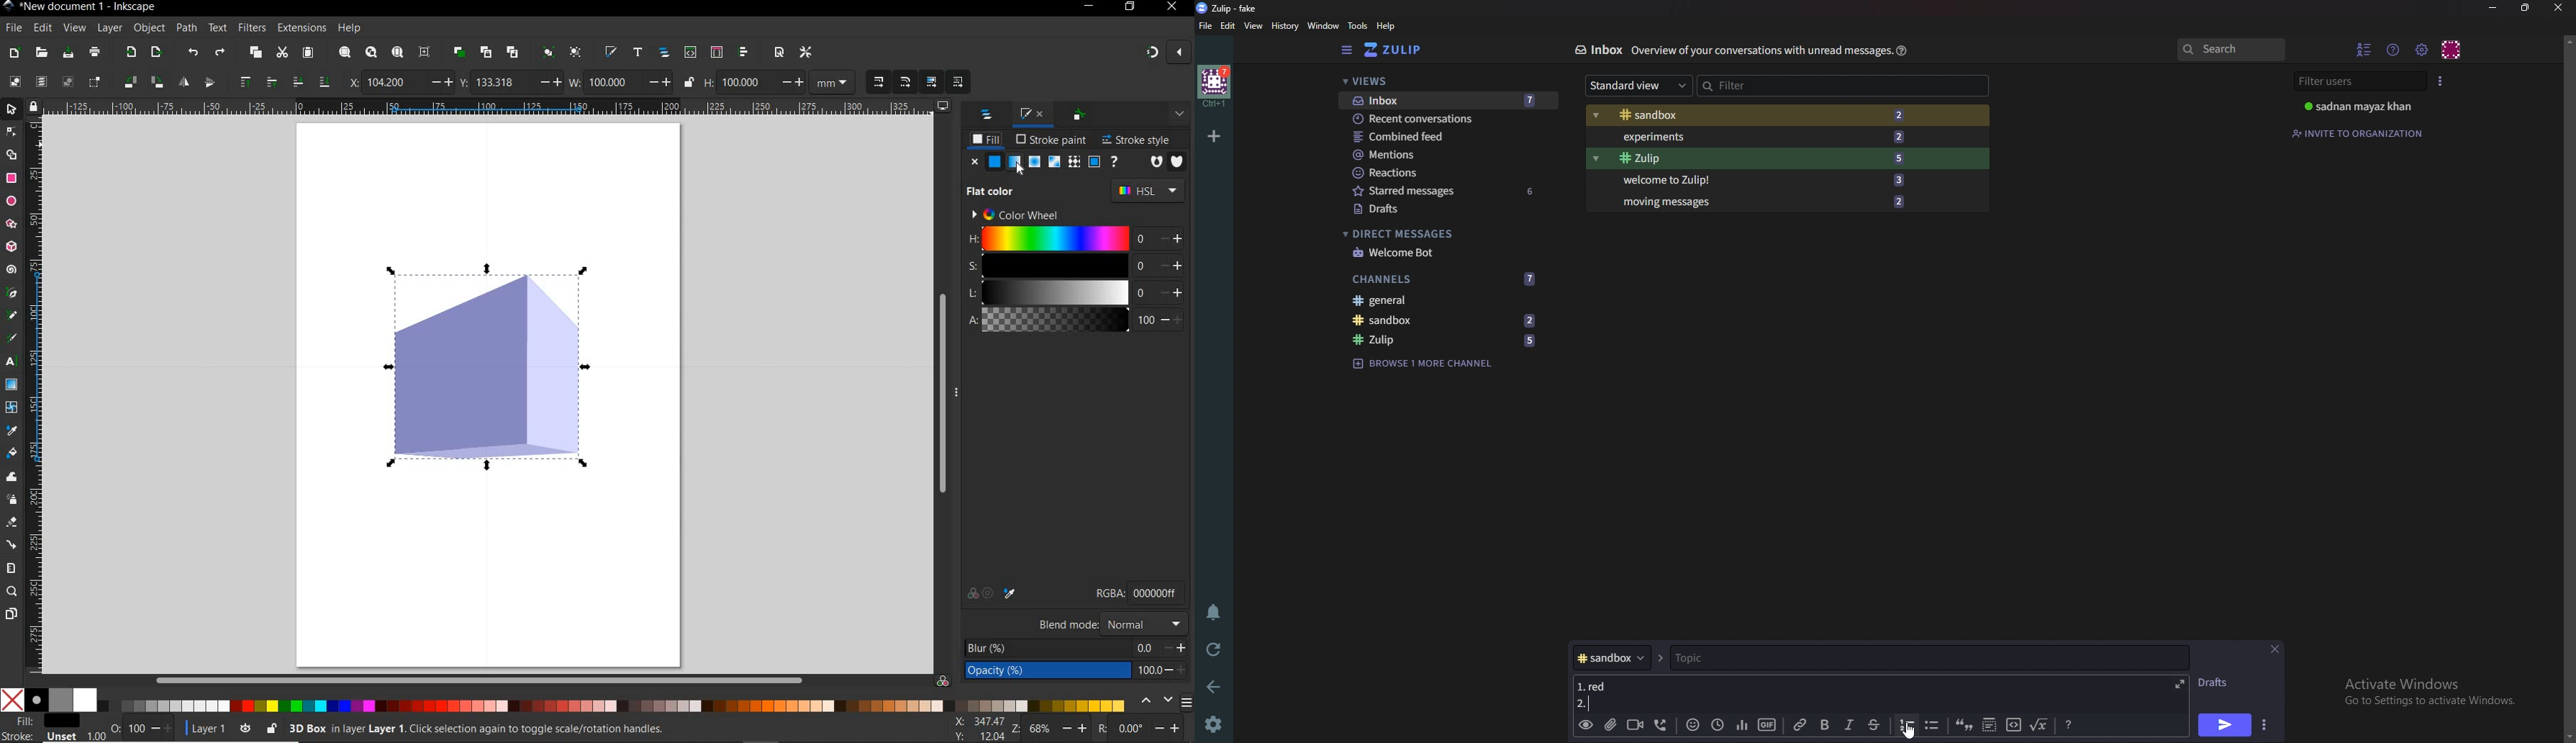 Image resolution: width=2576 pixels, height=756 pixels. What do you see at coordinates (1758, 158) in the screenshot?
I see `Zulip` at bounding box center [1758, 158].